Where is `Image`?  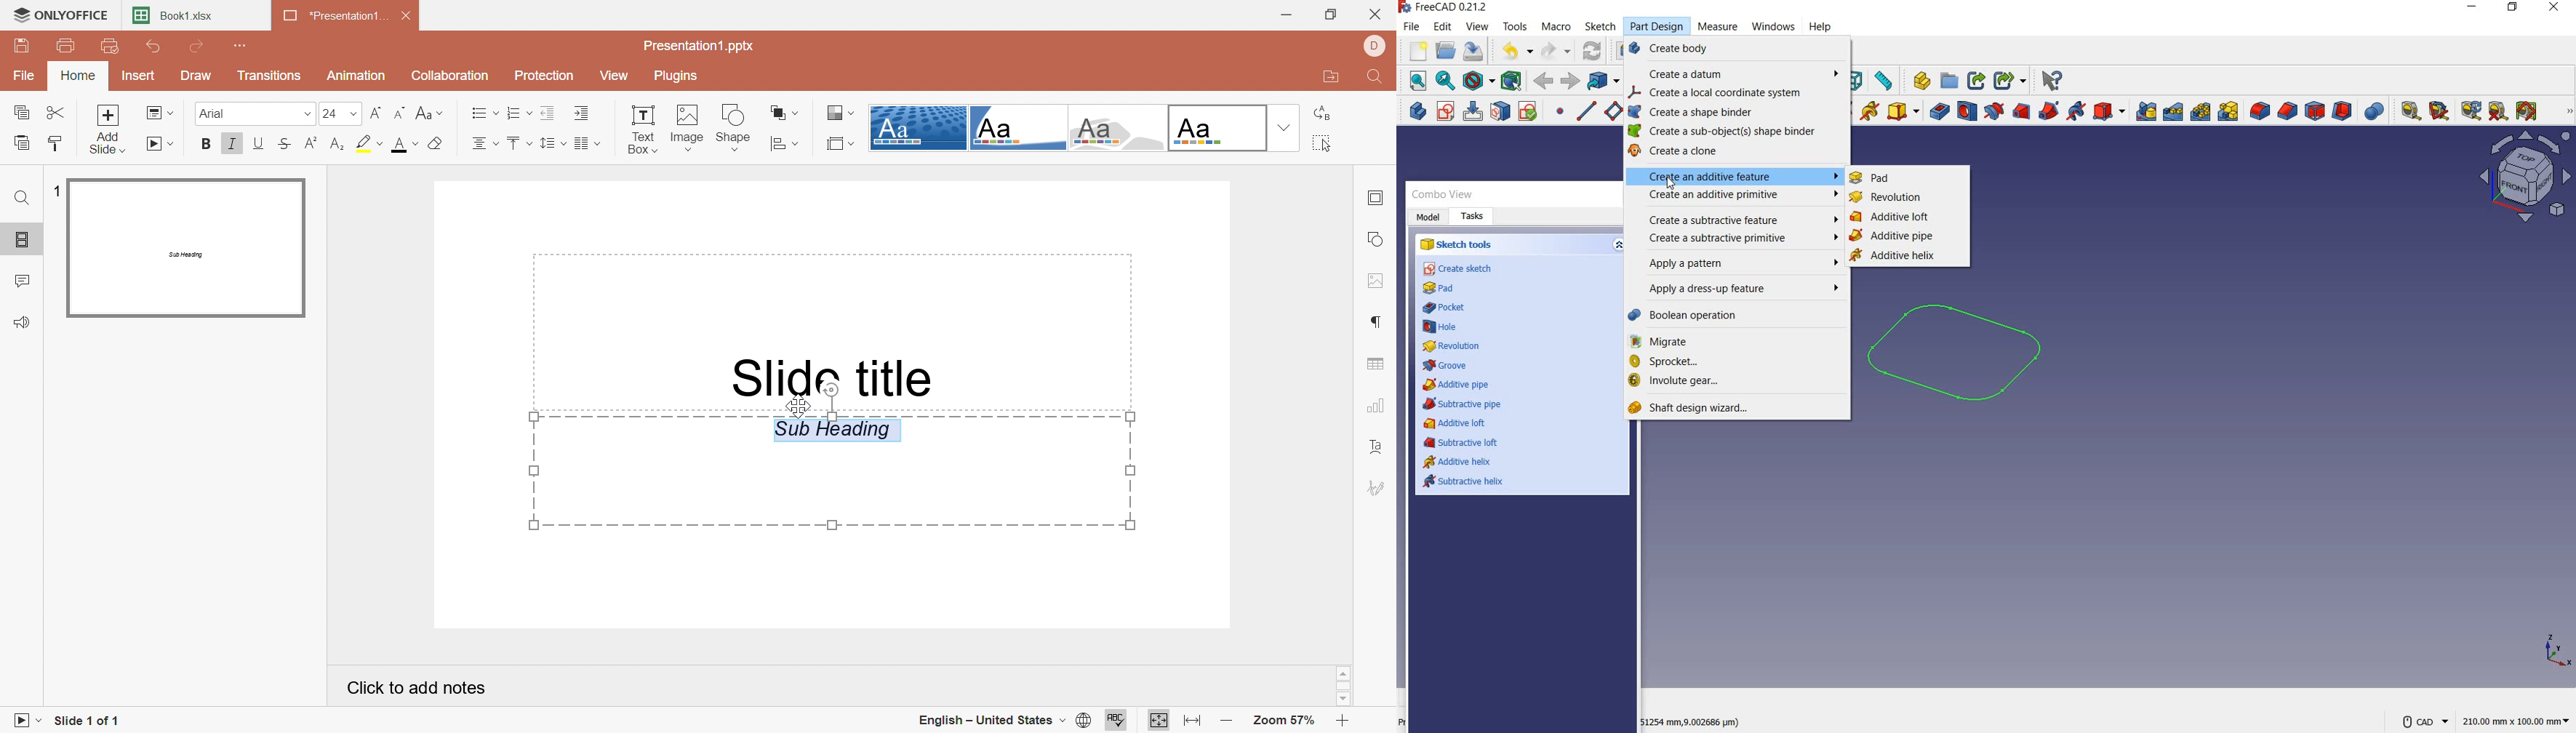 Image is located at coordinates (688, 127).